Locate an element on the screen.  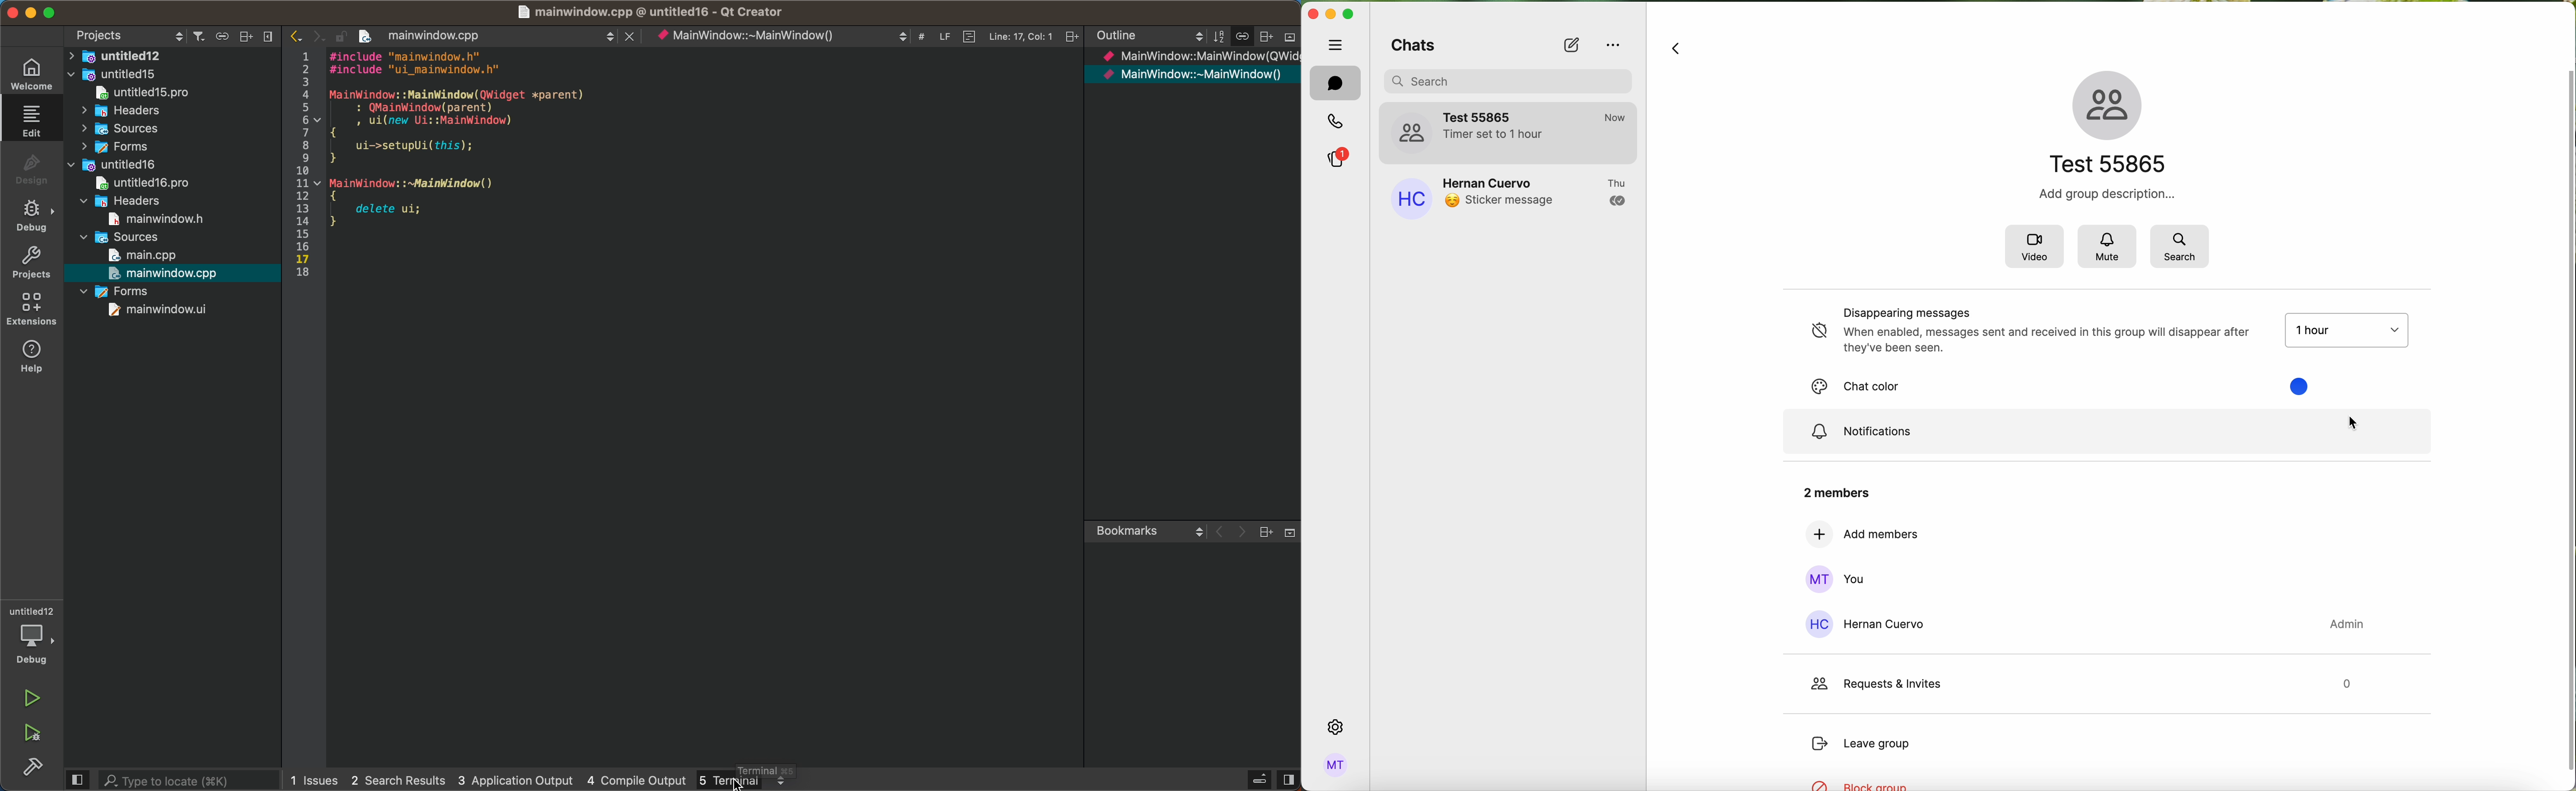
test 55865 group is located at coordinates (1509, 131).